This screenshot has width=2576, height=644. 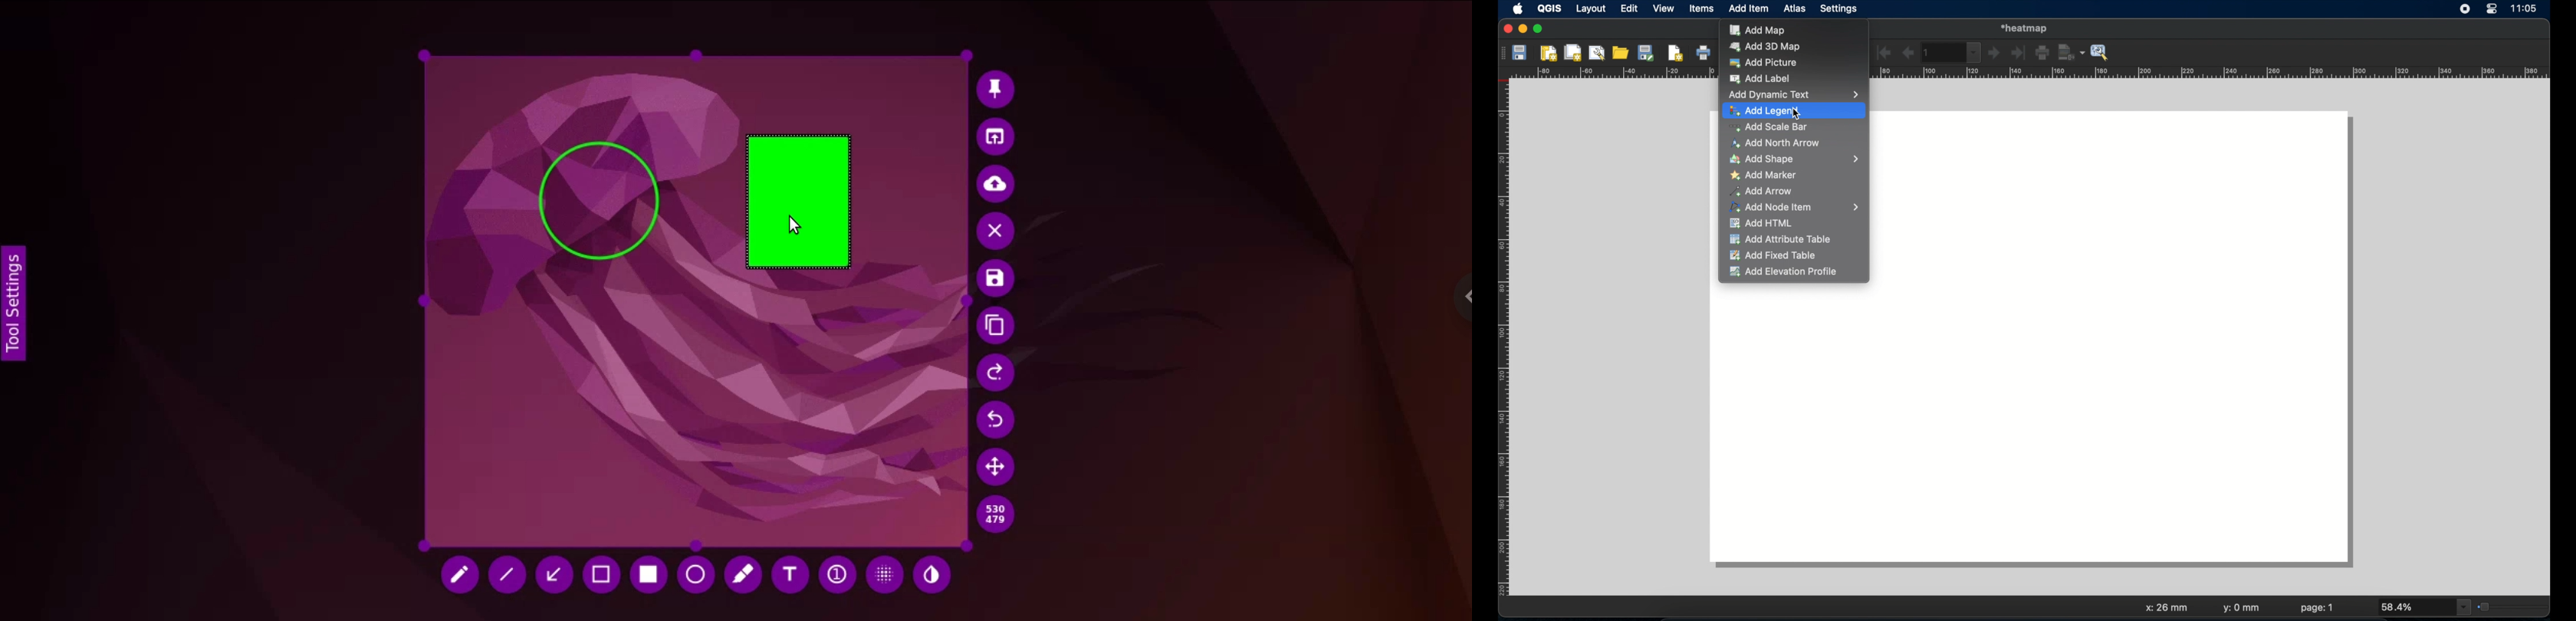 What do you see at coordinates (1523, 29) in the screenshot?
I see `minimize` at bounding box center [1523, 29].